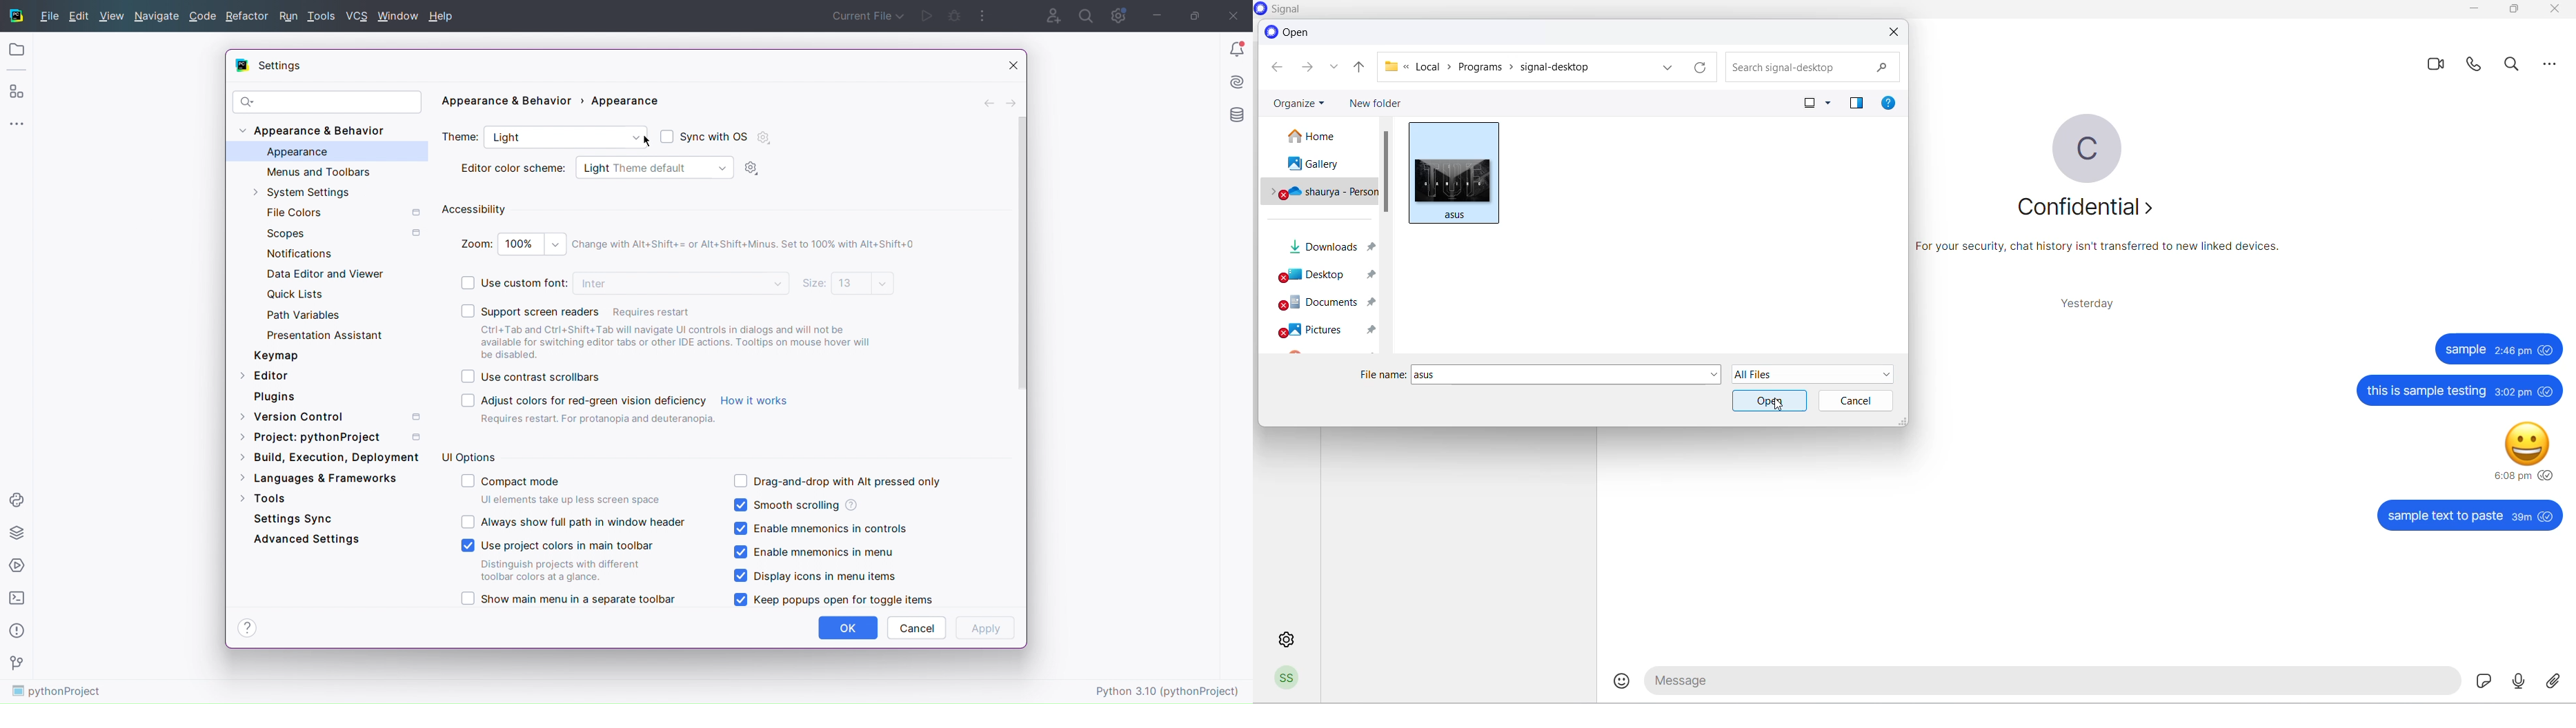 The image size is (2576, 728). Describe the element at coordinates (2547, 475) in the screenshot. I see `seen` at that location.